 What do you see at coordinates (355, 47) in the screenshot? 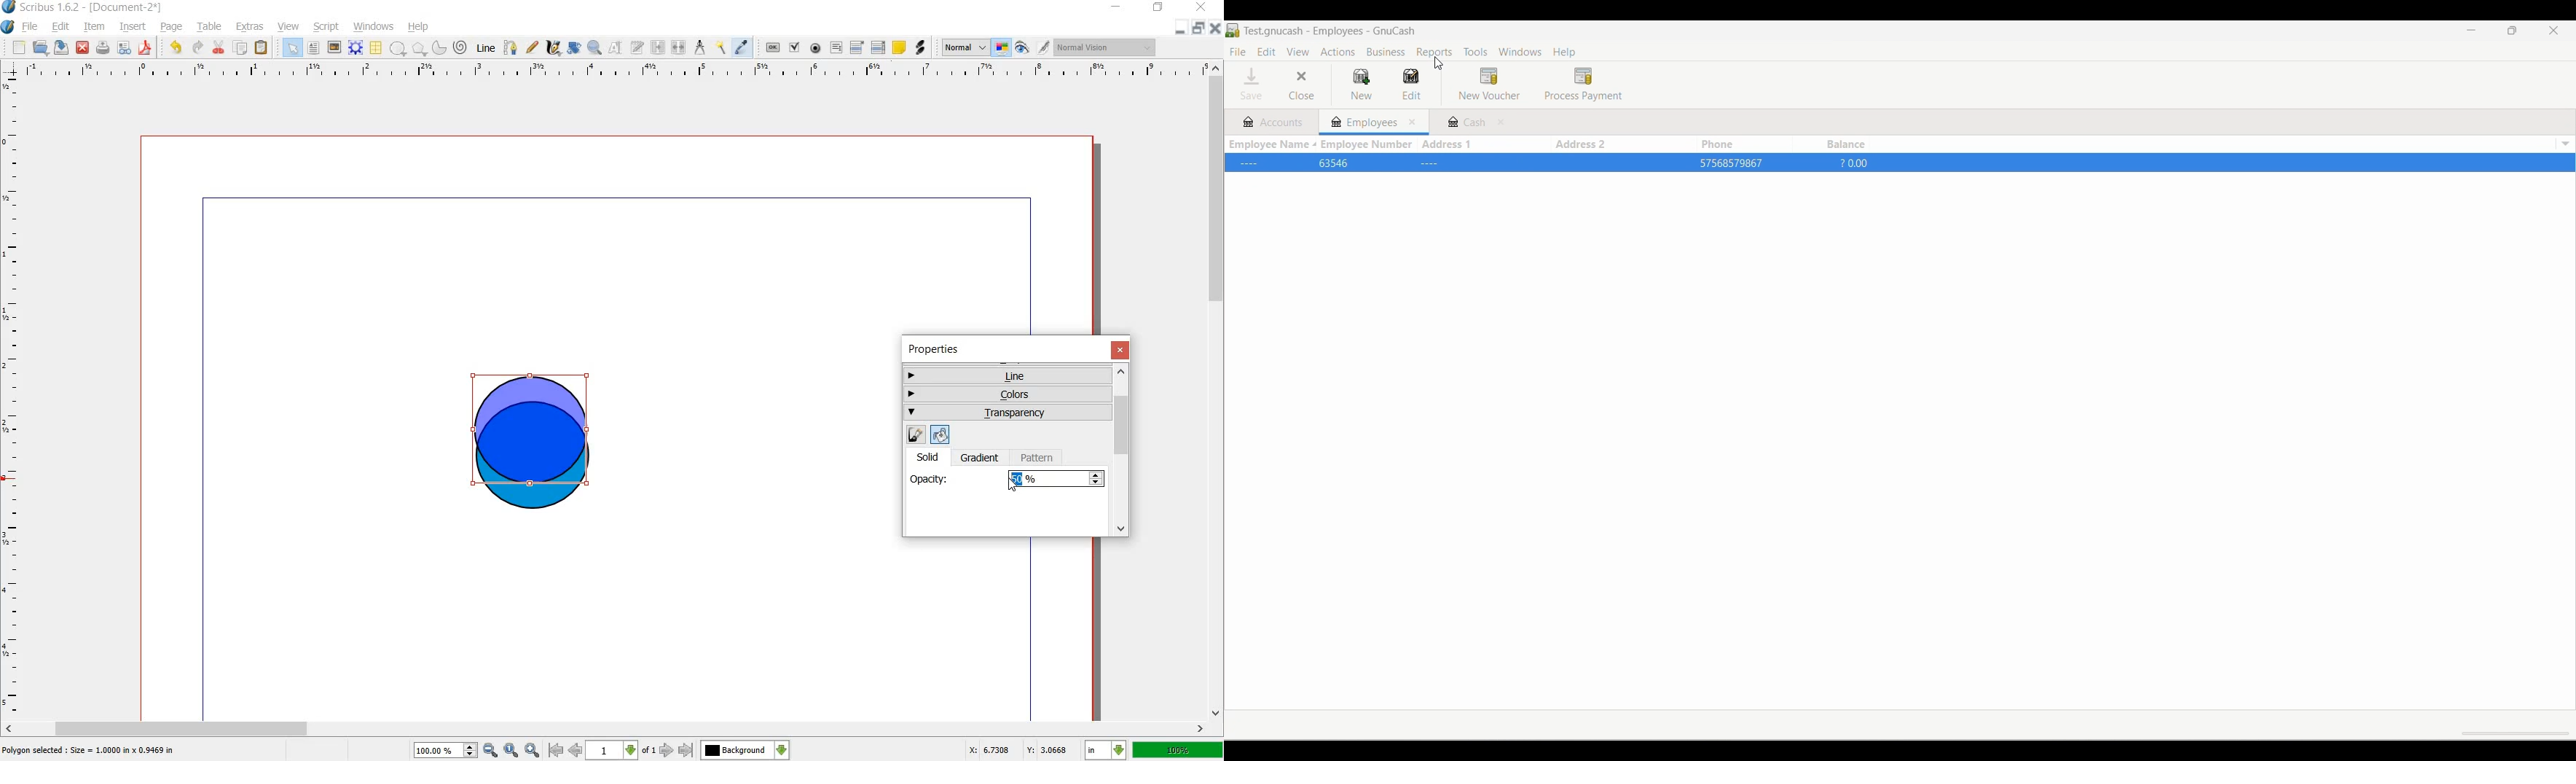
I see `render frame` at bounding box center [355, 47].